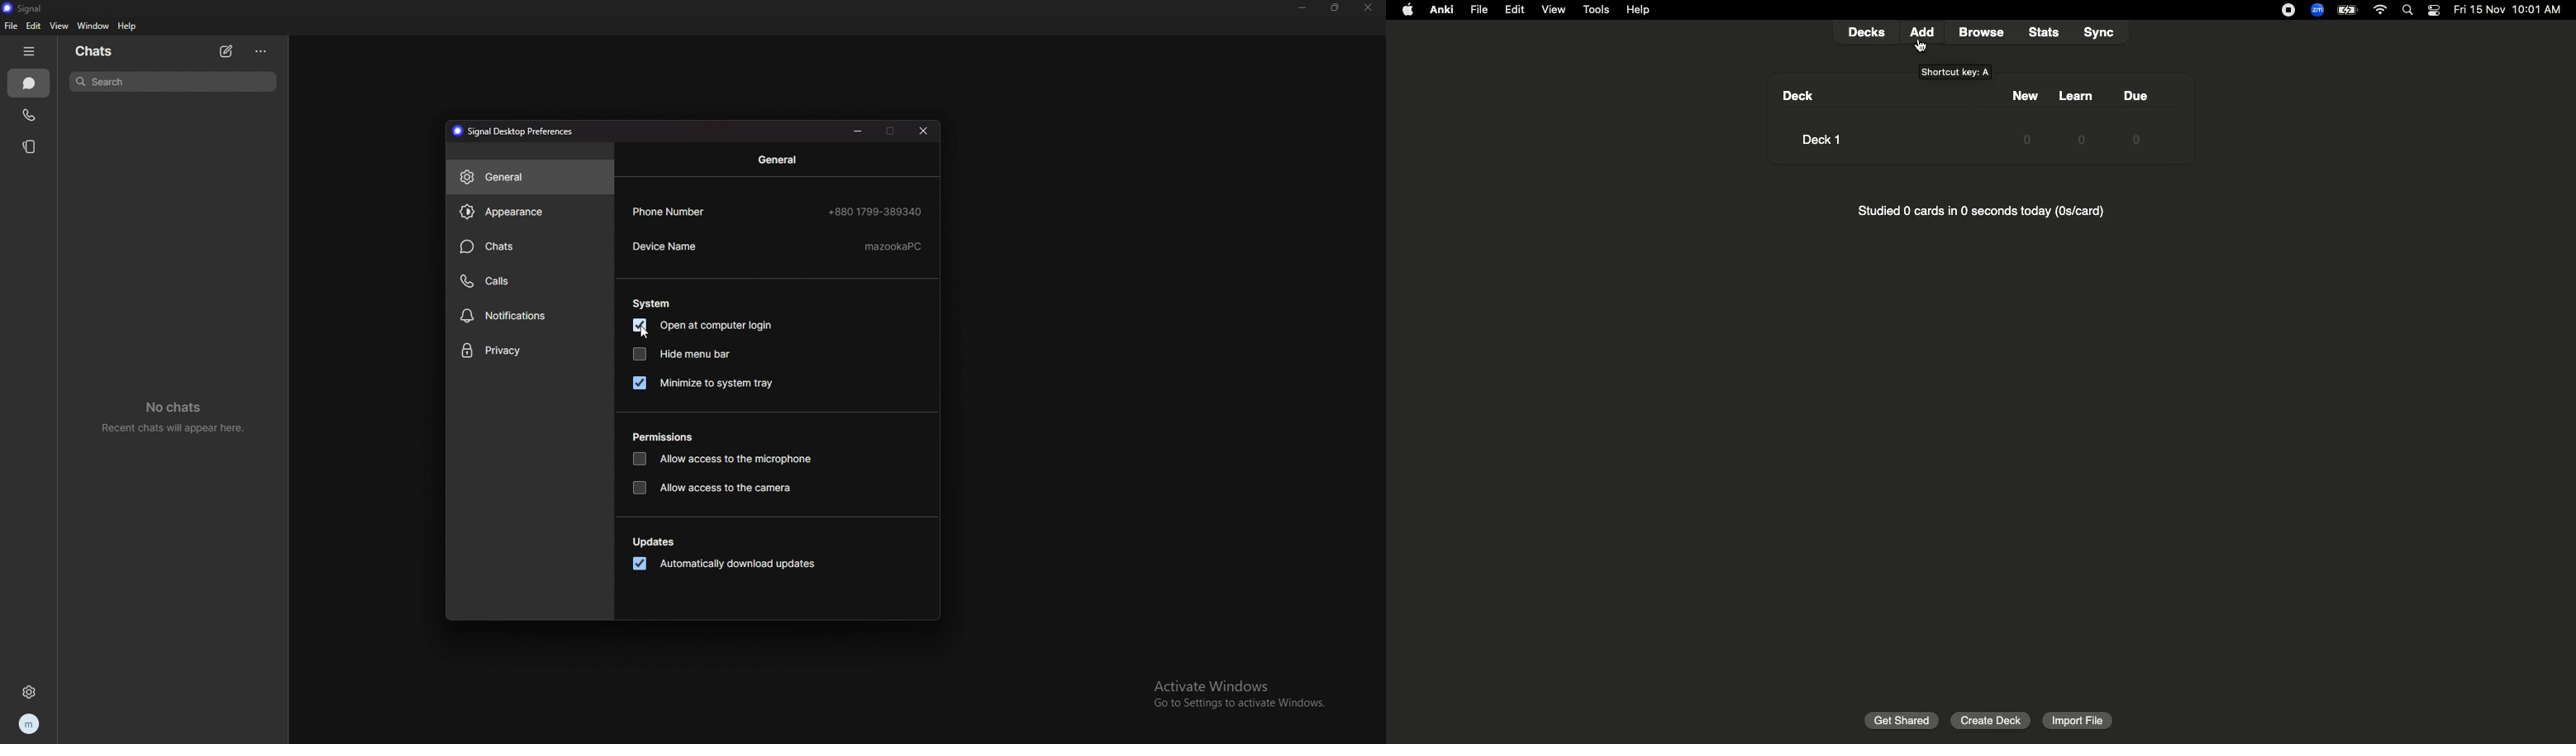  Describe the element at coordinates (33, 26) in the screenshot. I see `edit` at that location.